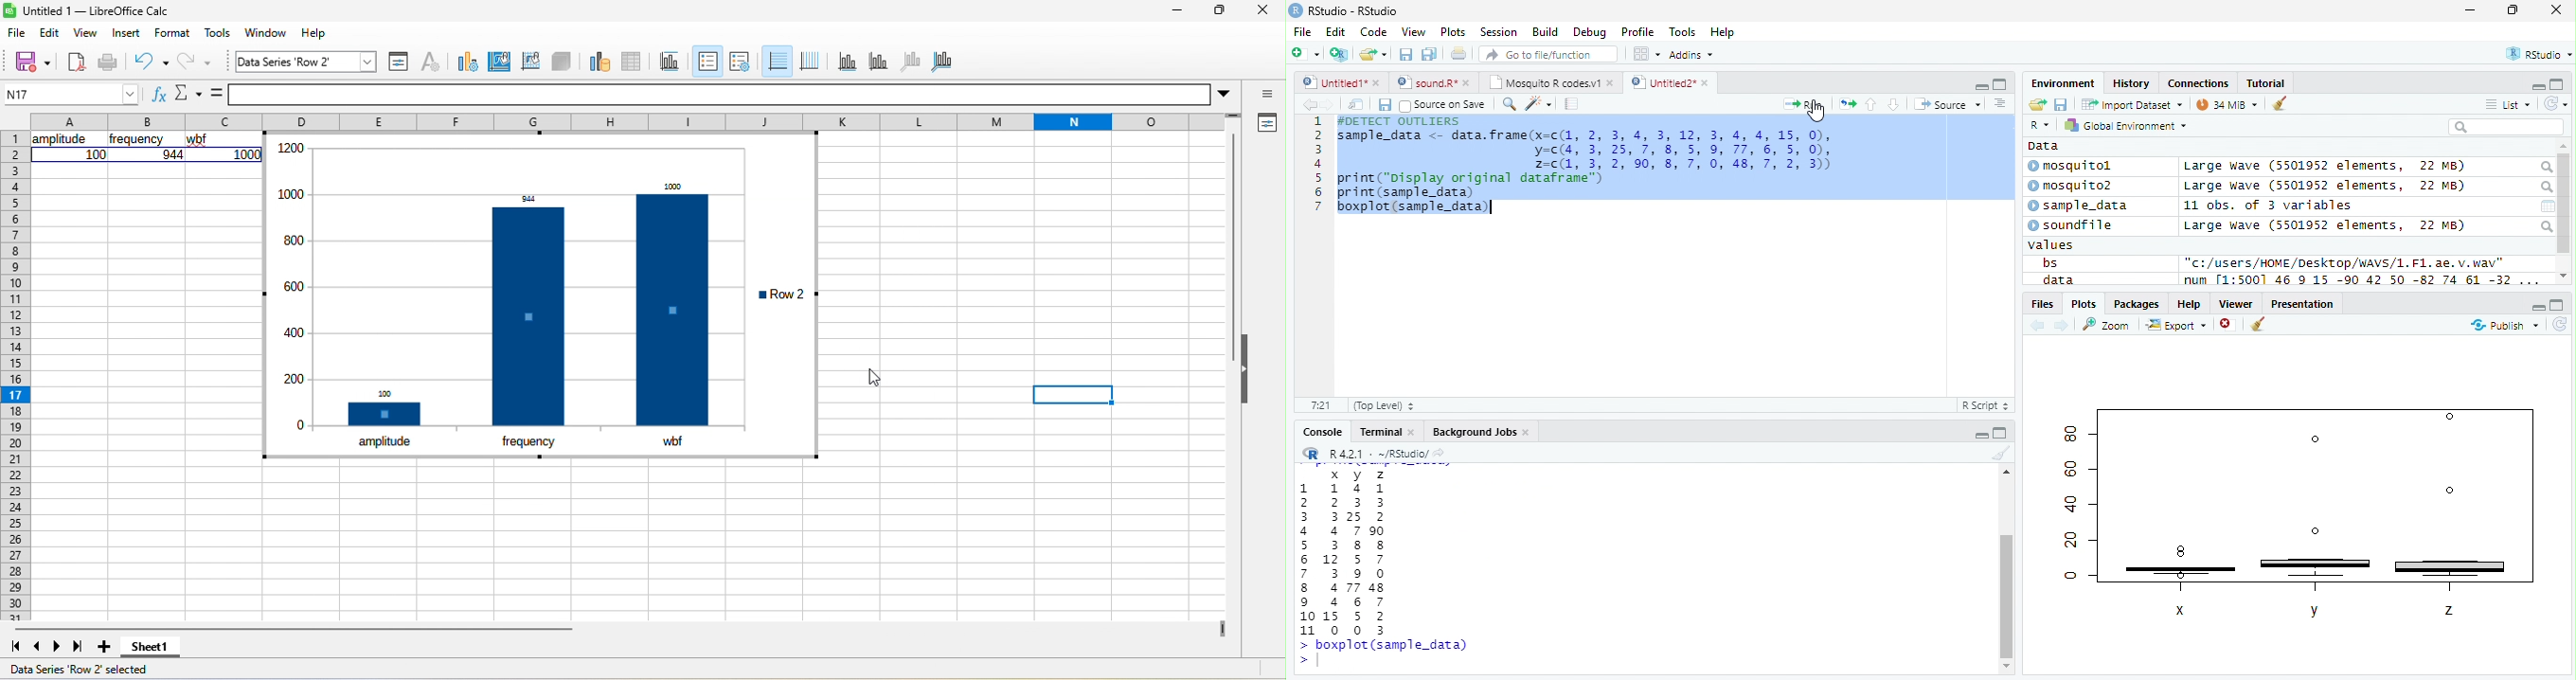  Describe the element at coordinates (186, 95) in the screenshot. I see `select function` at that location.